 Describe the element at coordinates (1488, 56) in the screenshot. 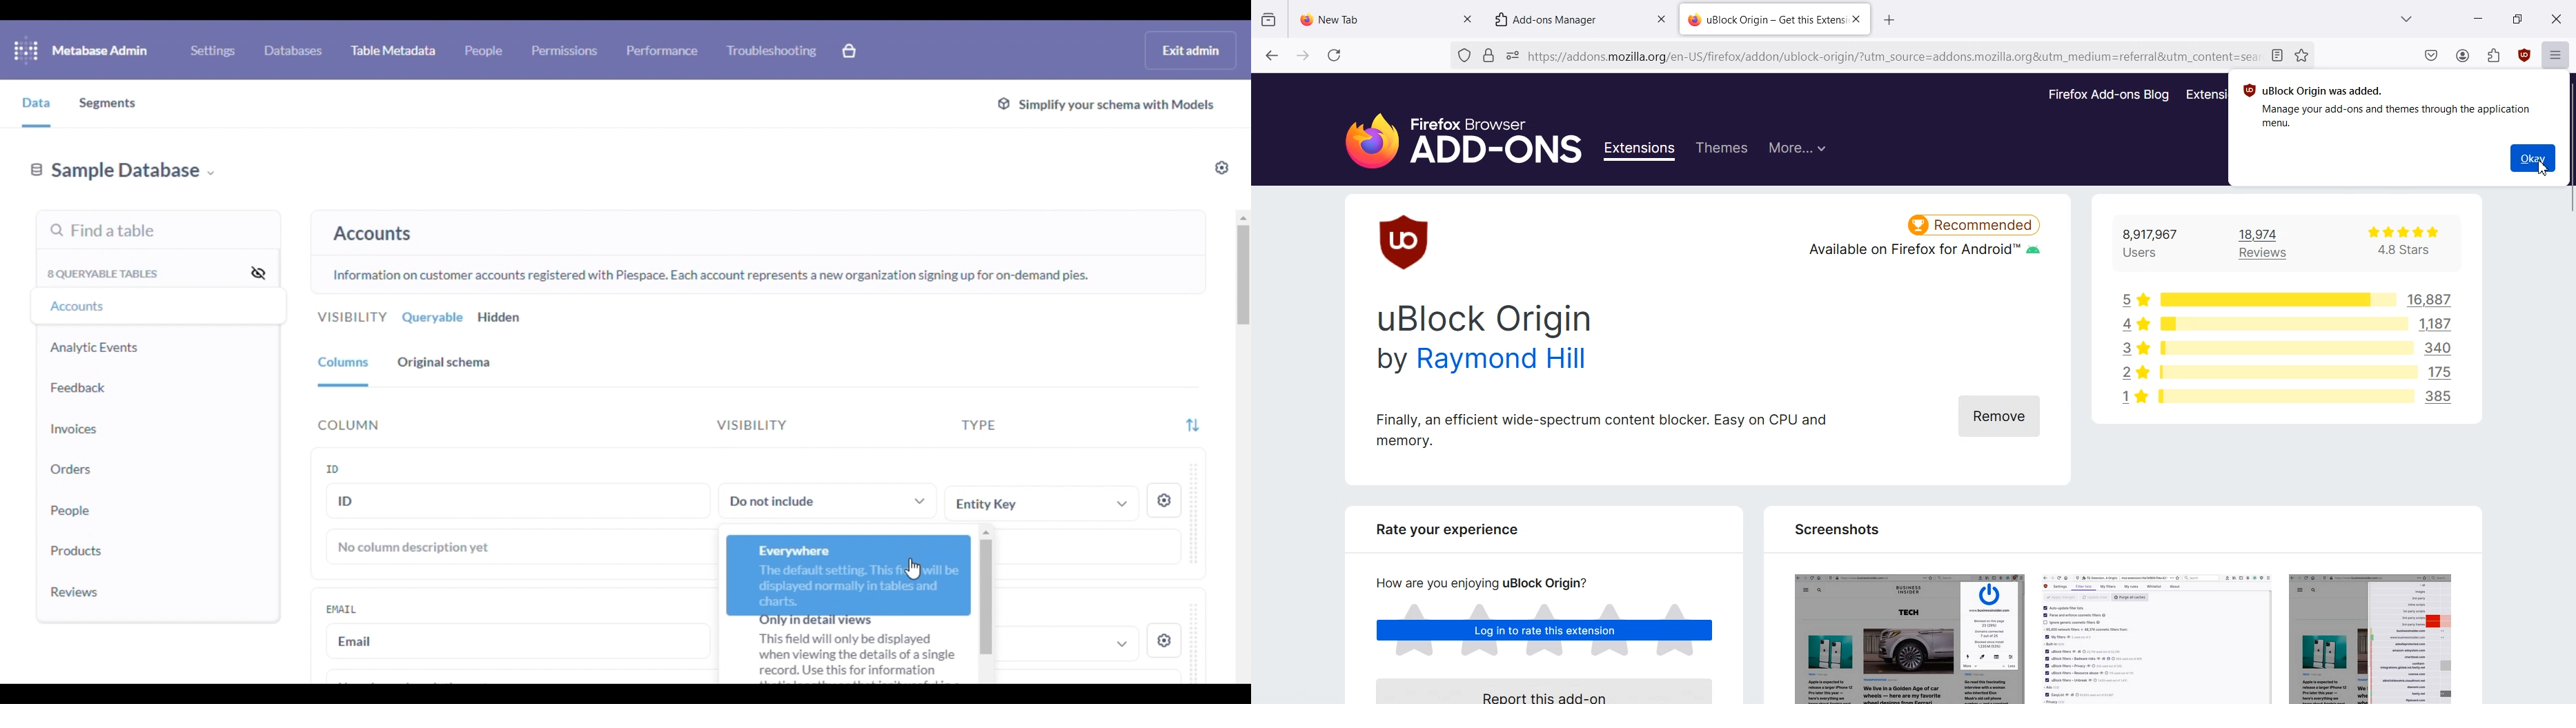

I see `Verified by Digicert.Inc` at that location.